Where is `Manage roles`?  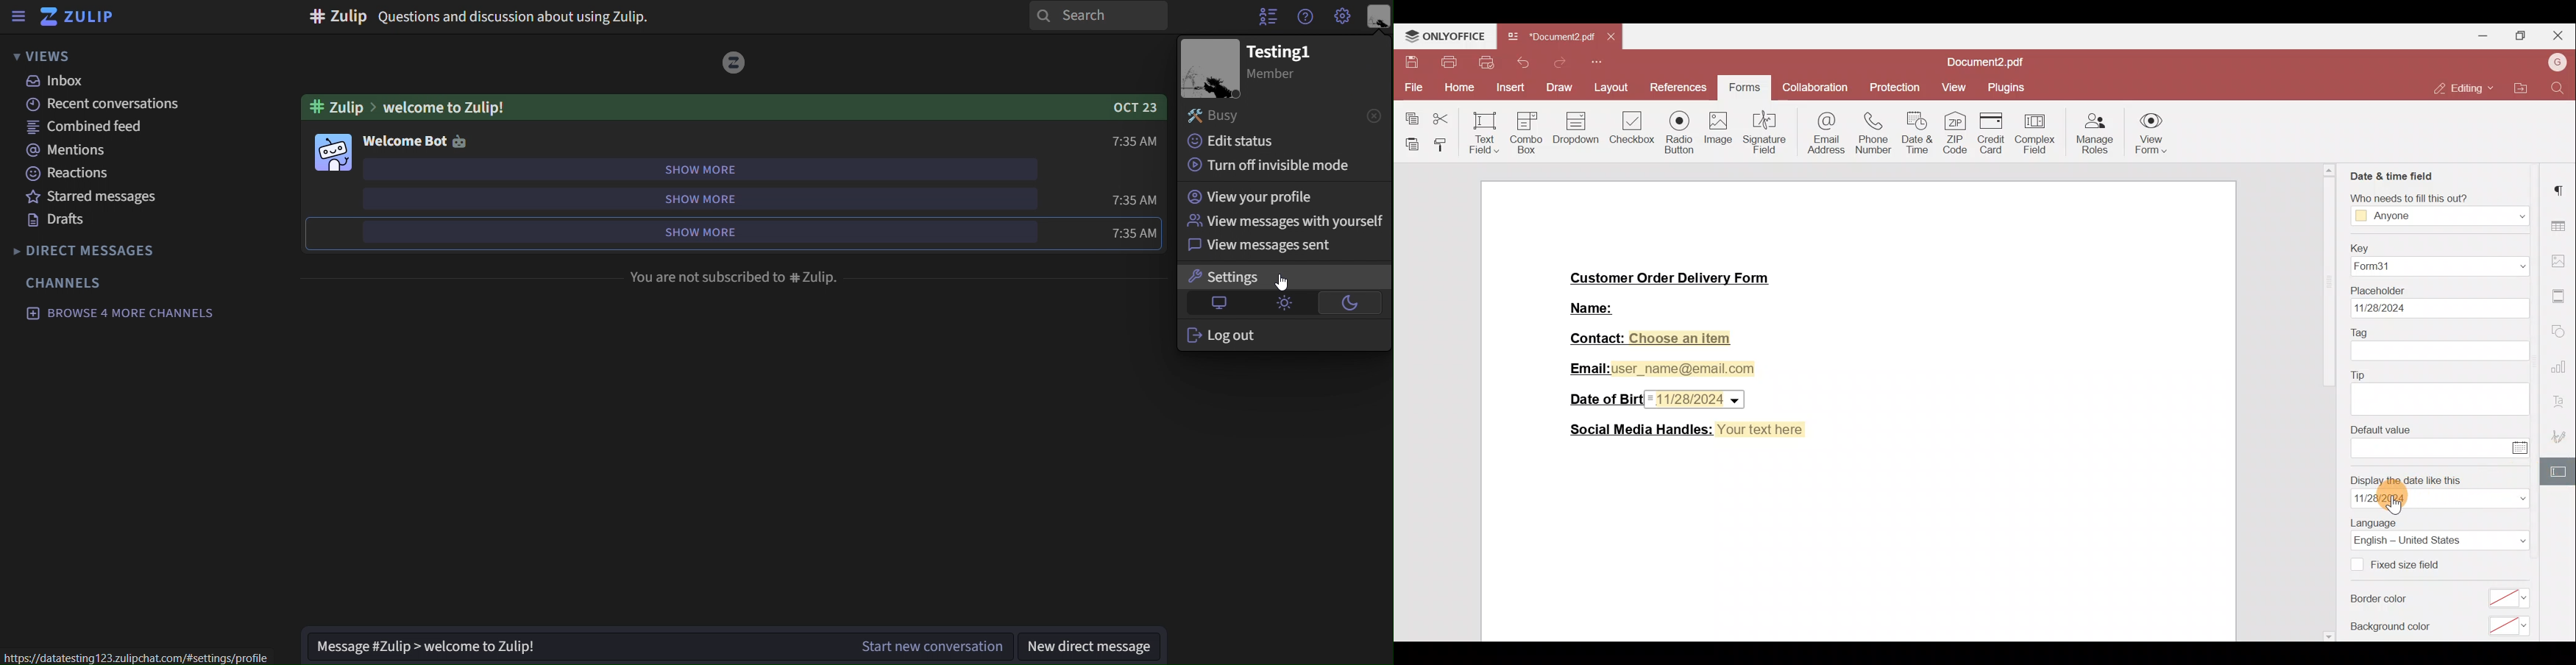 Manage roles is located at coordinates (2095, 135).